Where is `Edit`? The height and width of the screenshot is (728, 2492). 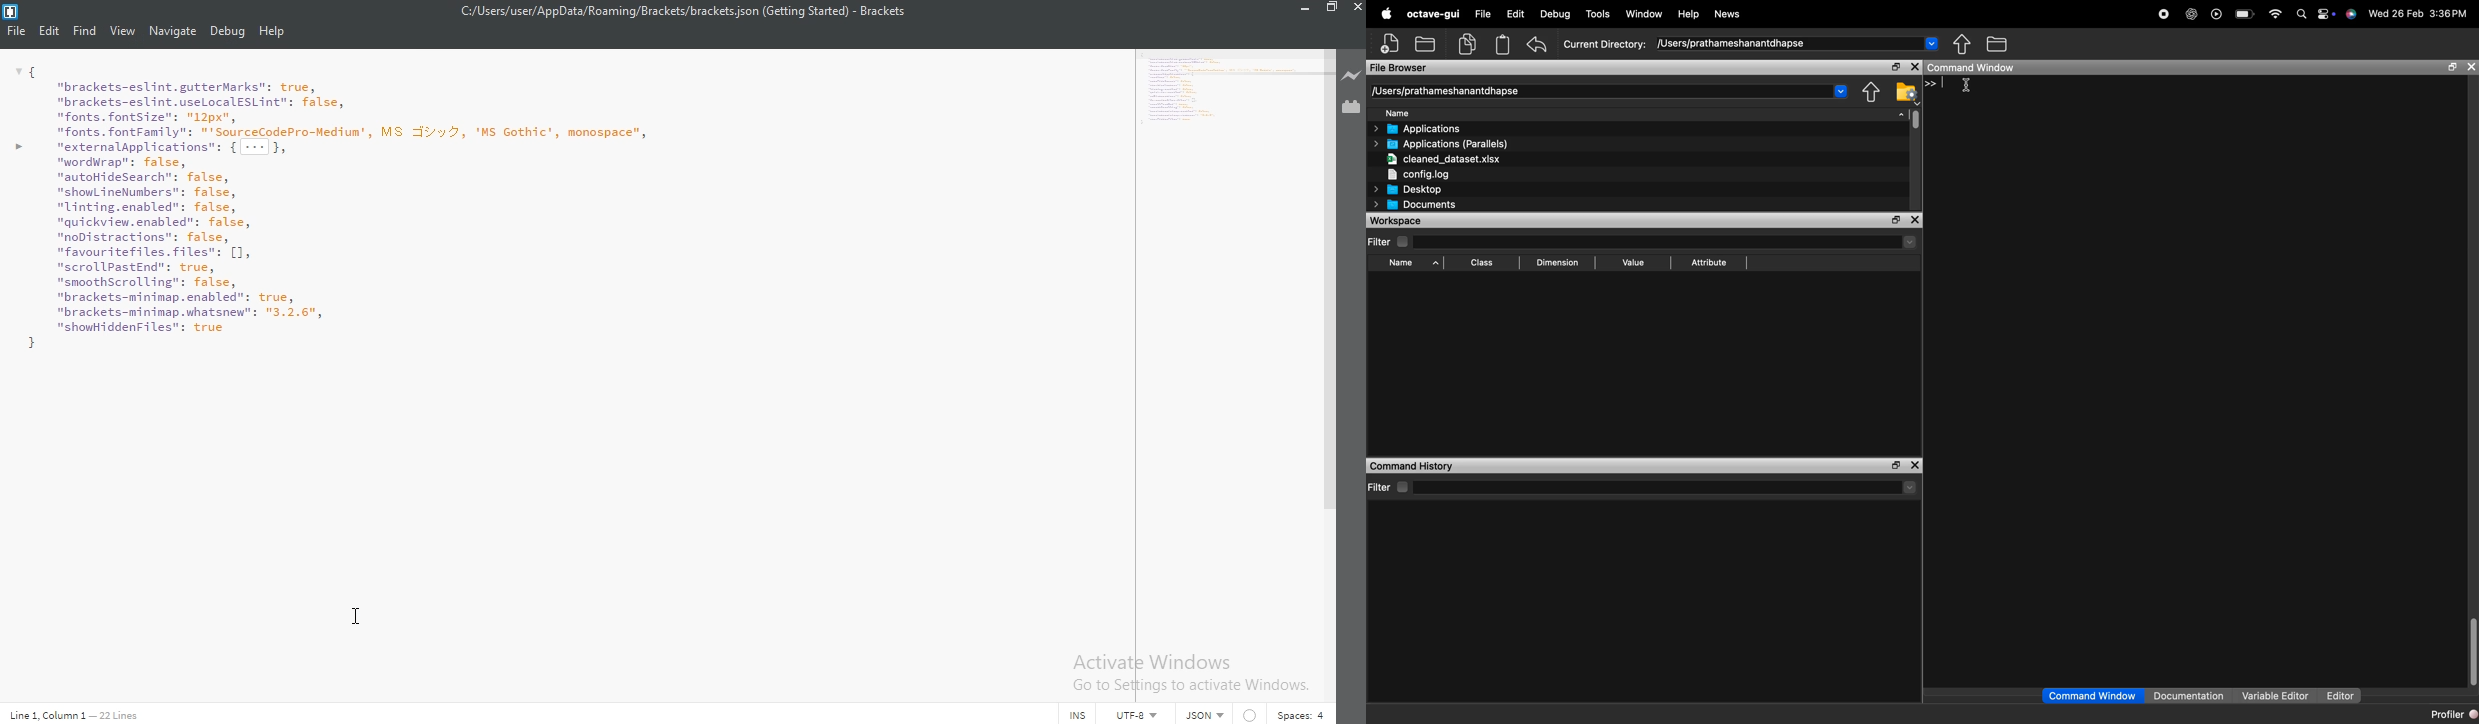
Edit is located at coordinates (1516, 14).